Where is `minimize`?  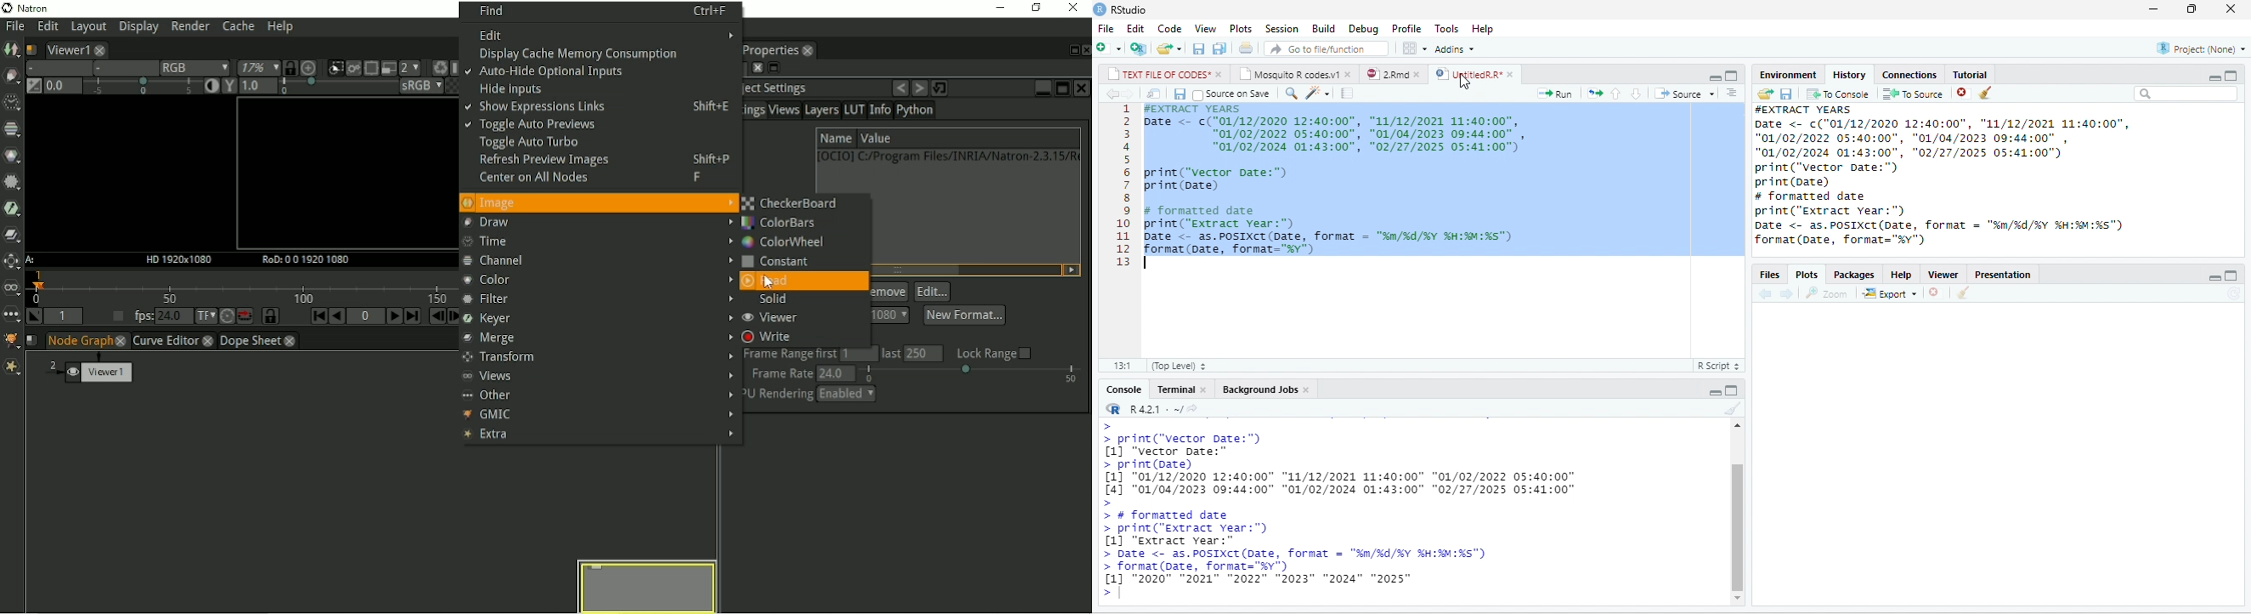
minimize is located at coordinates (2215, 77).